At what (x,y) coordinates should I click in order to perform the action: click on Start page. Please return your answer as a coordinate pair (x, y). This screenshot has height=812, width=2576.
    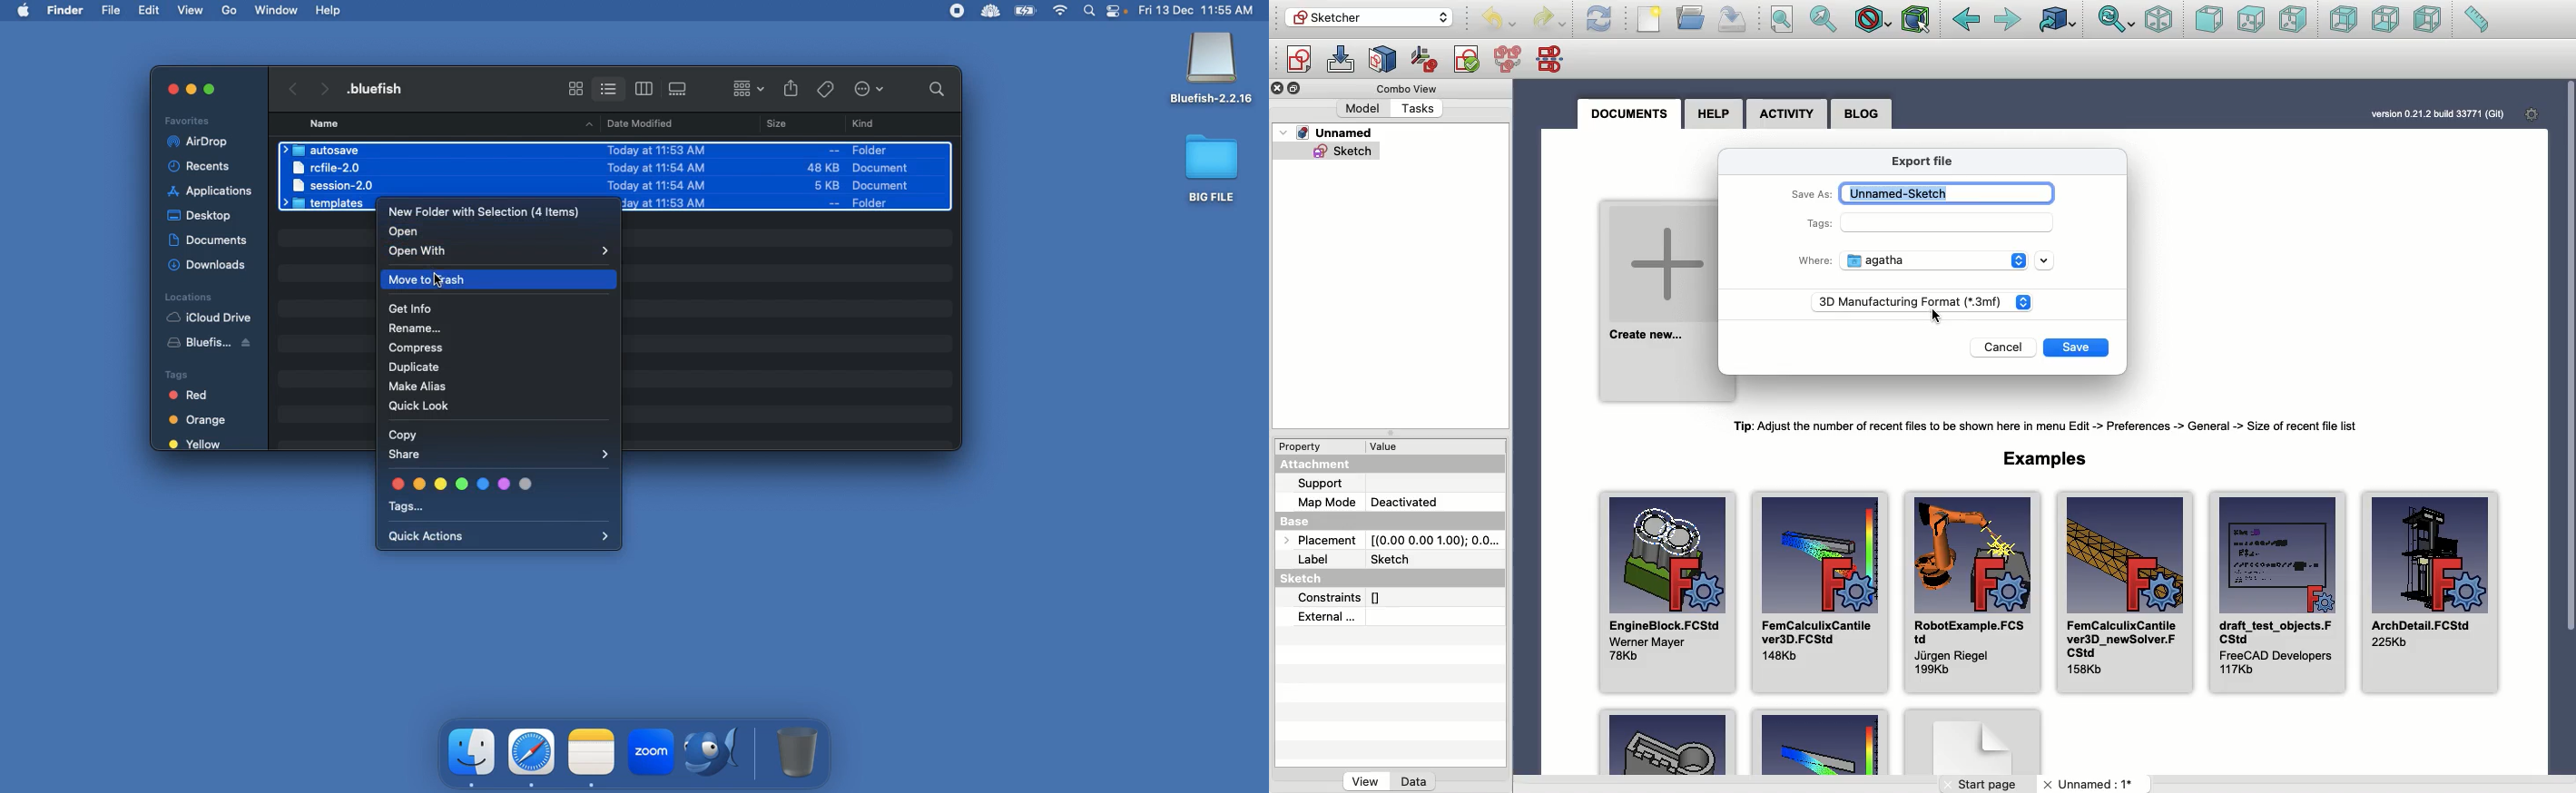
    Looking at the image, I should click on (1990, 783).